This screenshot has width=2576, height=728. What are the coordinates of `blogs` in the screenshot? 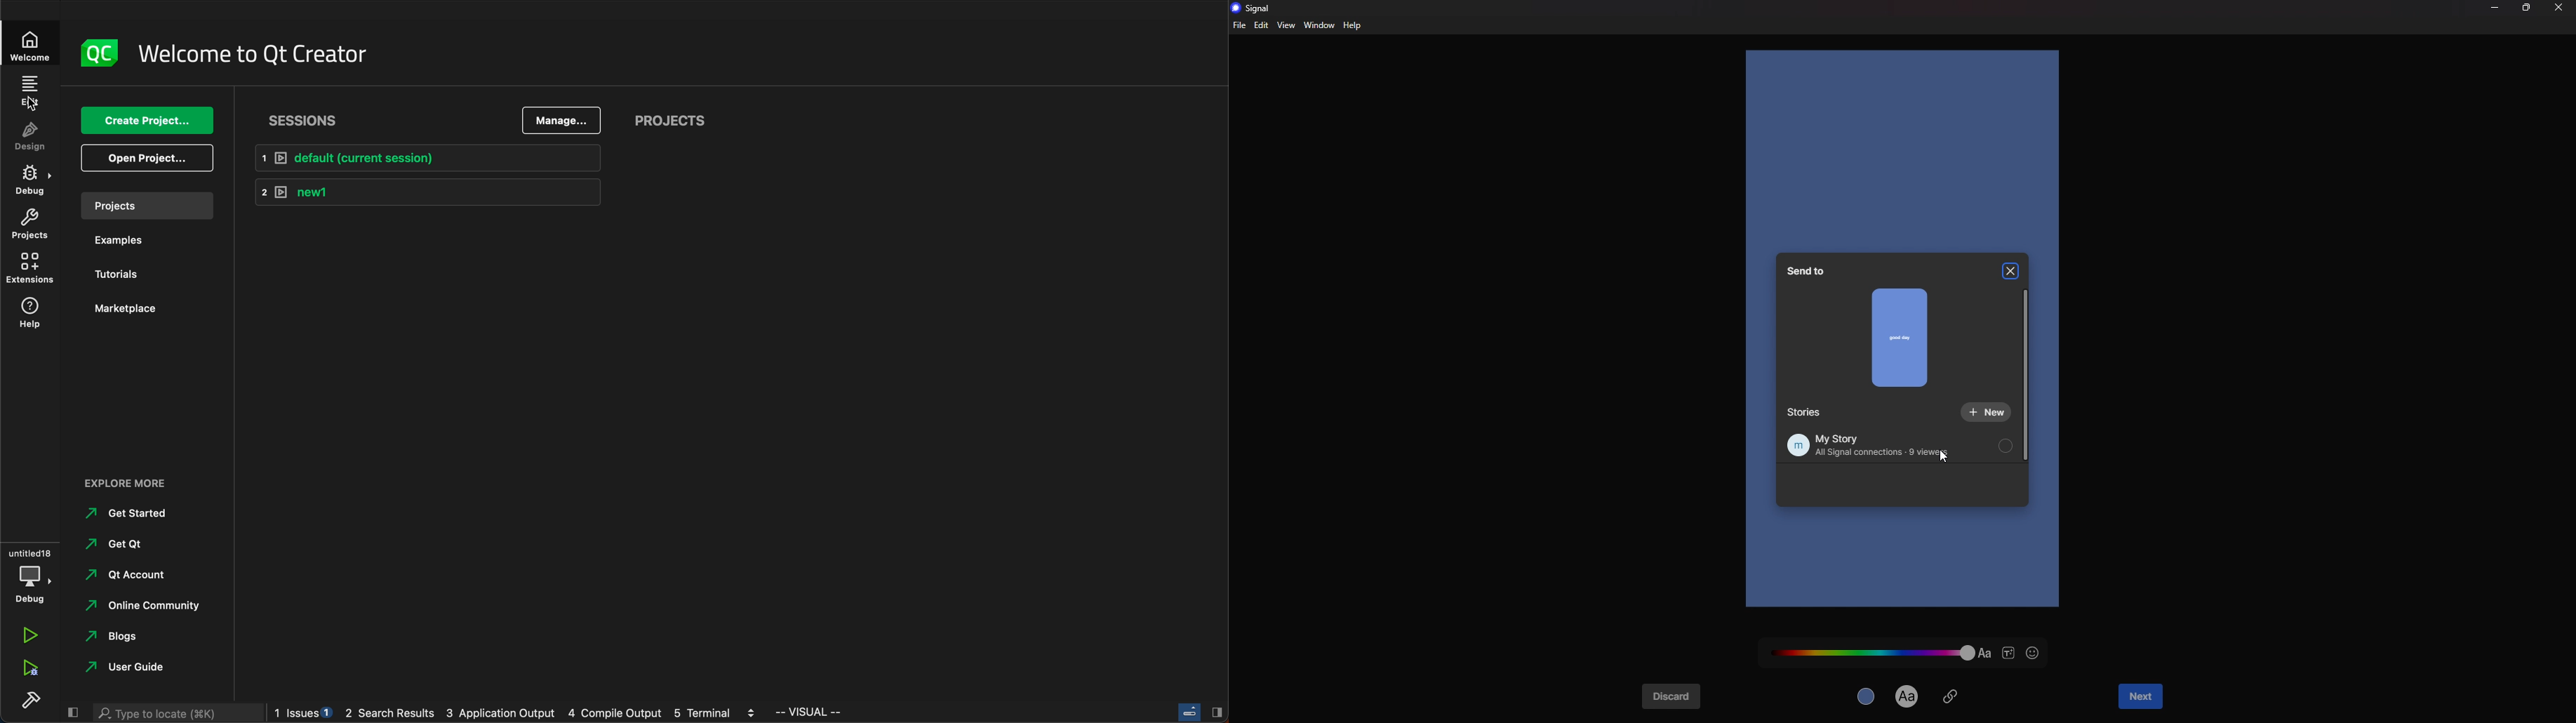 It's located at (115, 634).